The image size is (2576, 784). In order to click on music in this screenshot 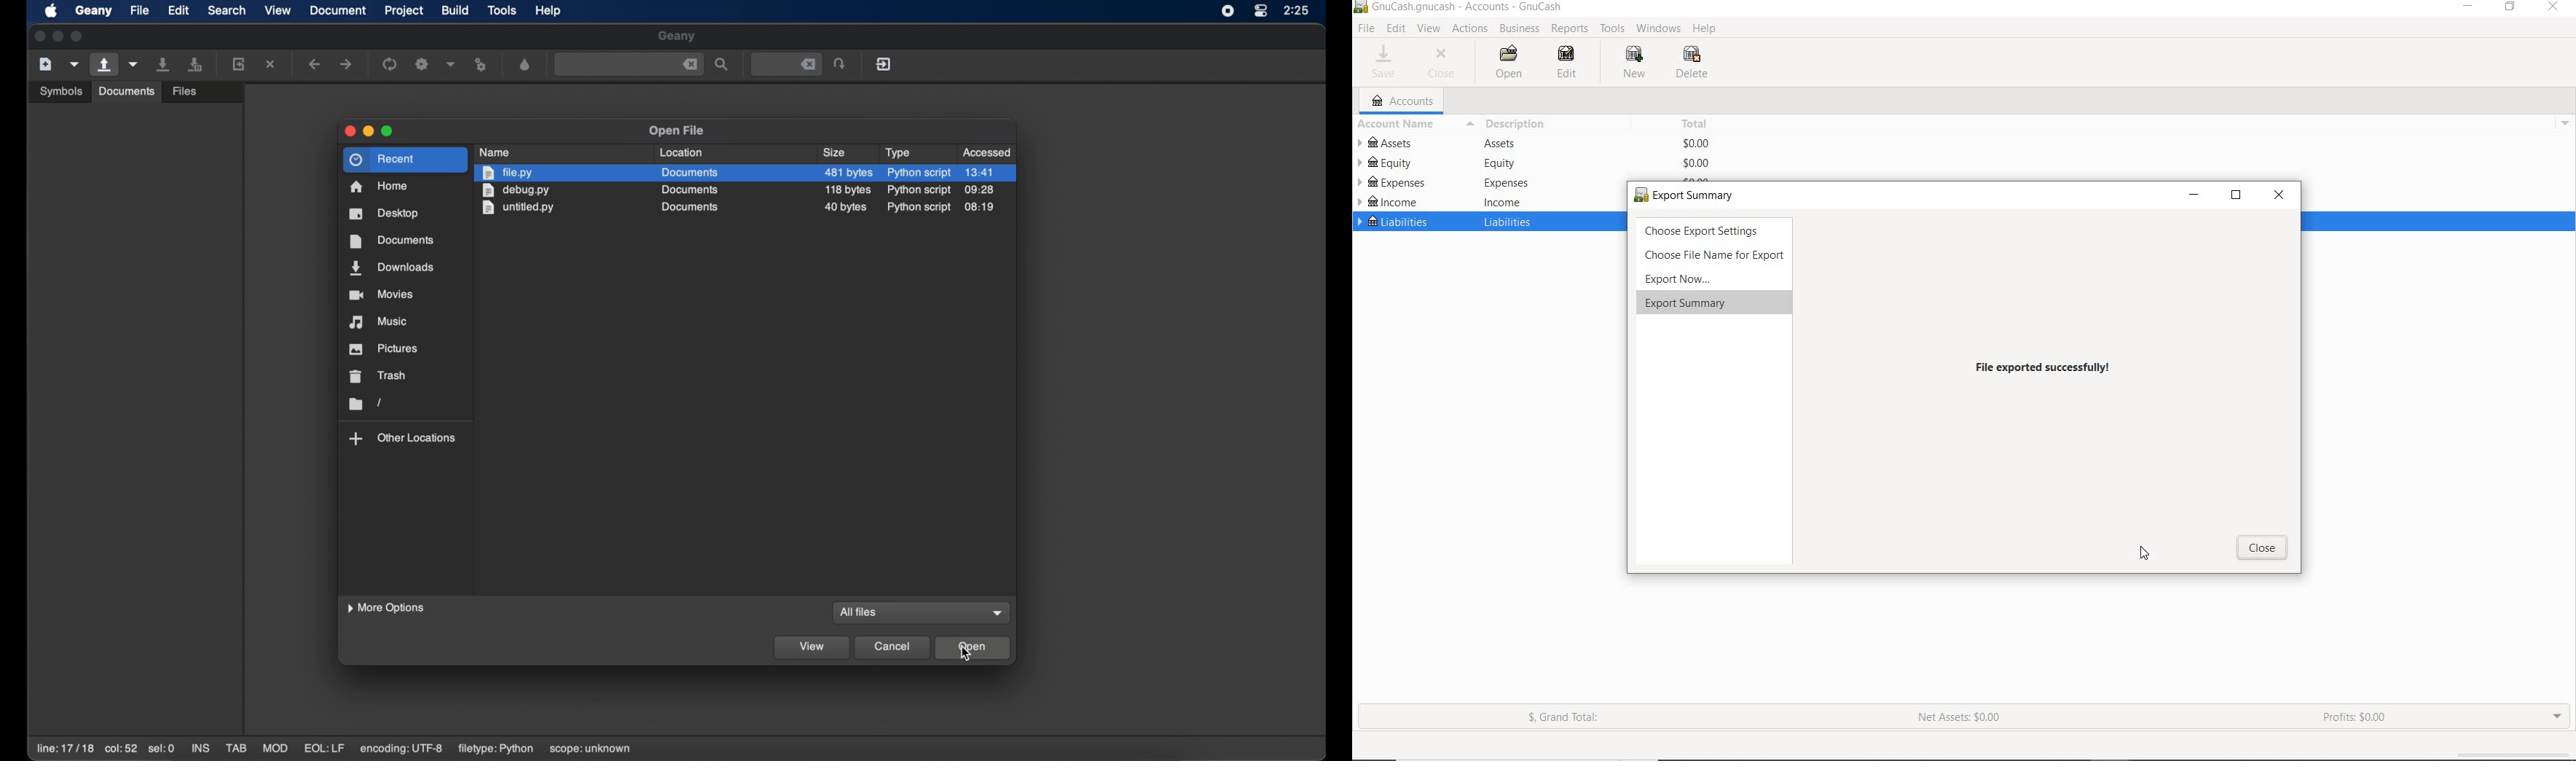, I will do `click(381, 322)`.